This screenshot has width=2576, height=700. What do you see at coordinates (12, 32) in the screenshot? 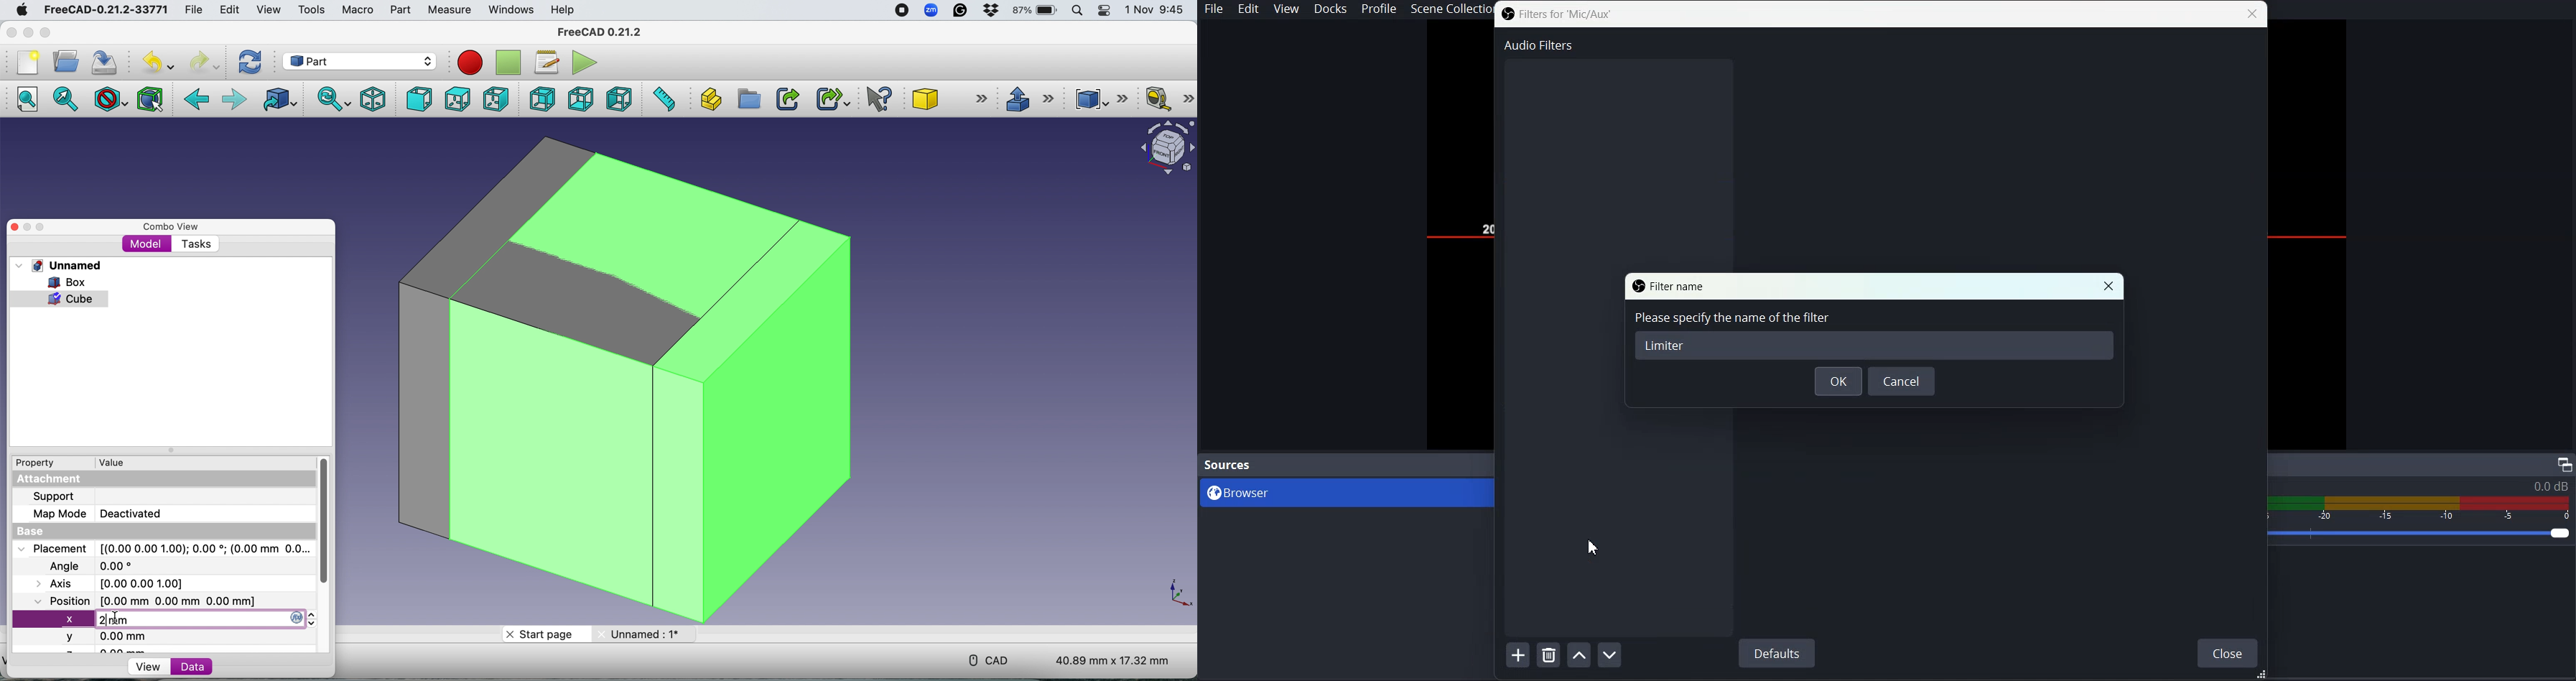
I see `Close` at bounding box center [12, 32].